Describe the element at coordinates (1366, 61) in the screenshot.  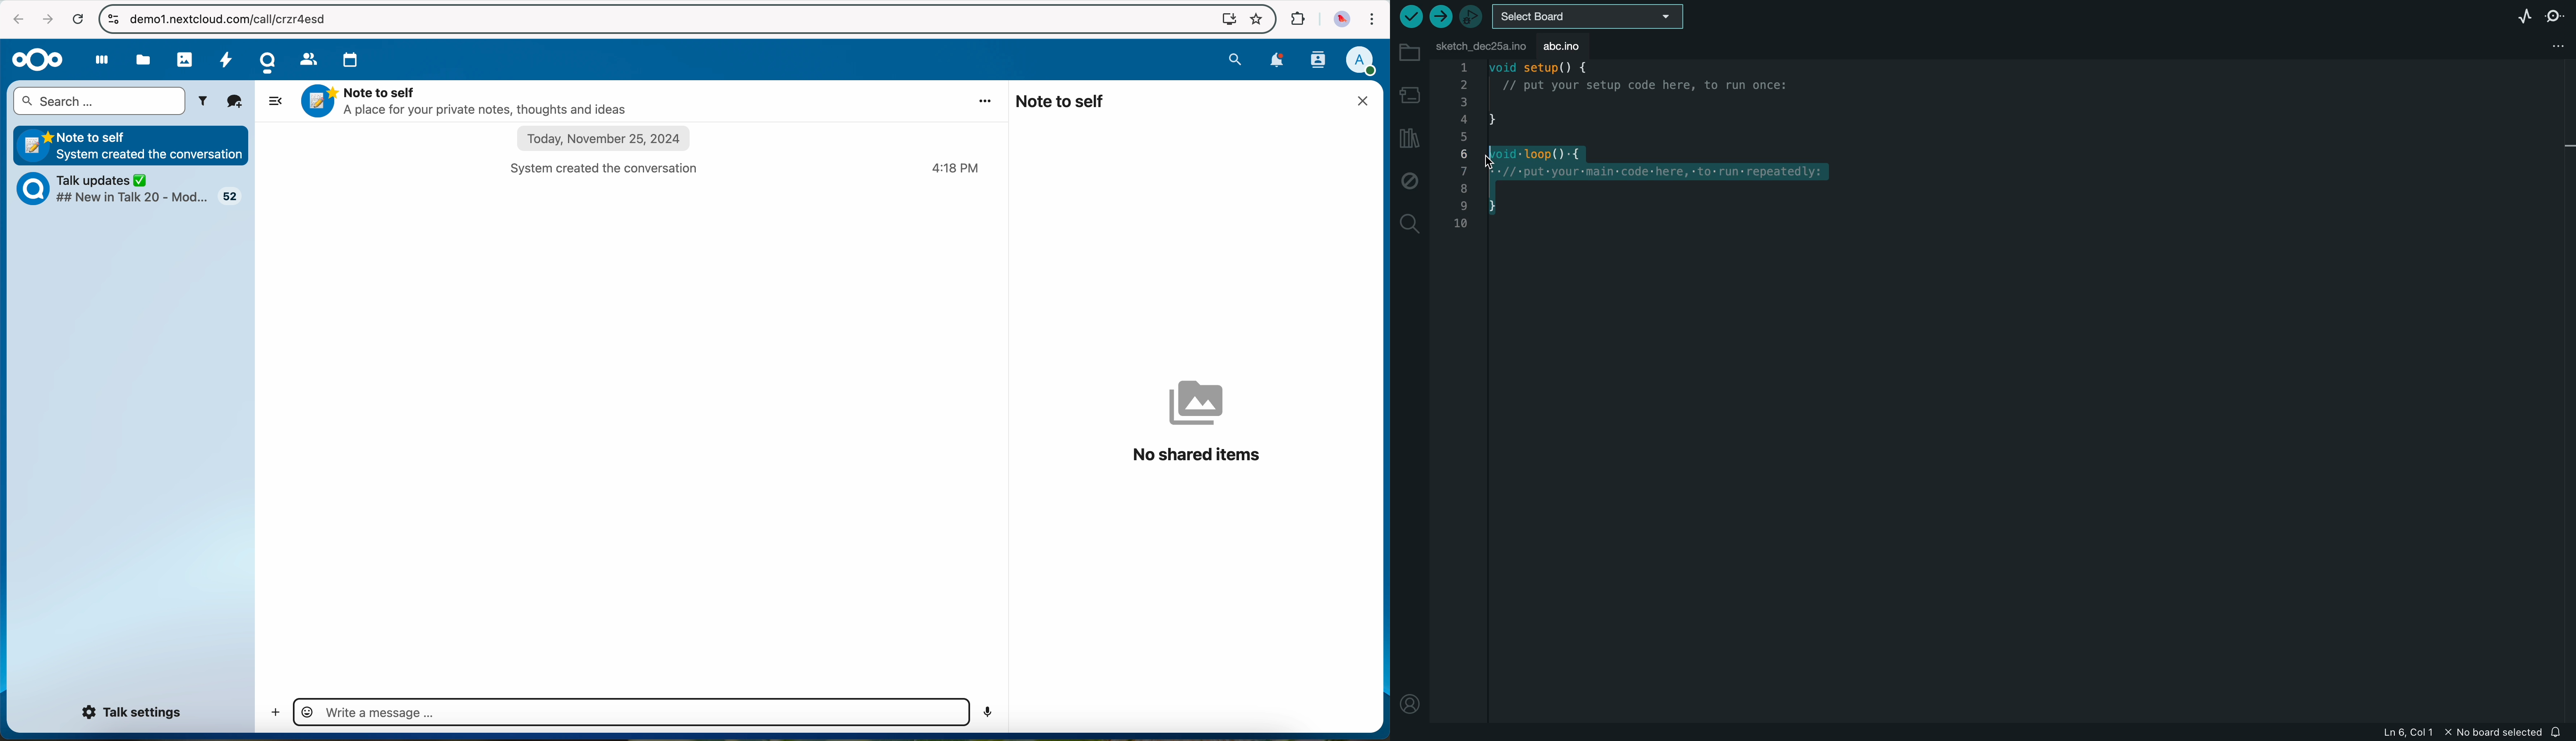
I see `user profile` at that location.